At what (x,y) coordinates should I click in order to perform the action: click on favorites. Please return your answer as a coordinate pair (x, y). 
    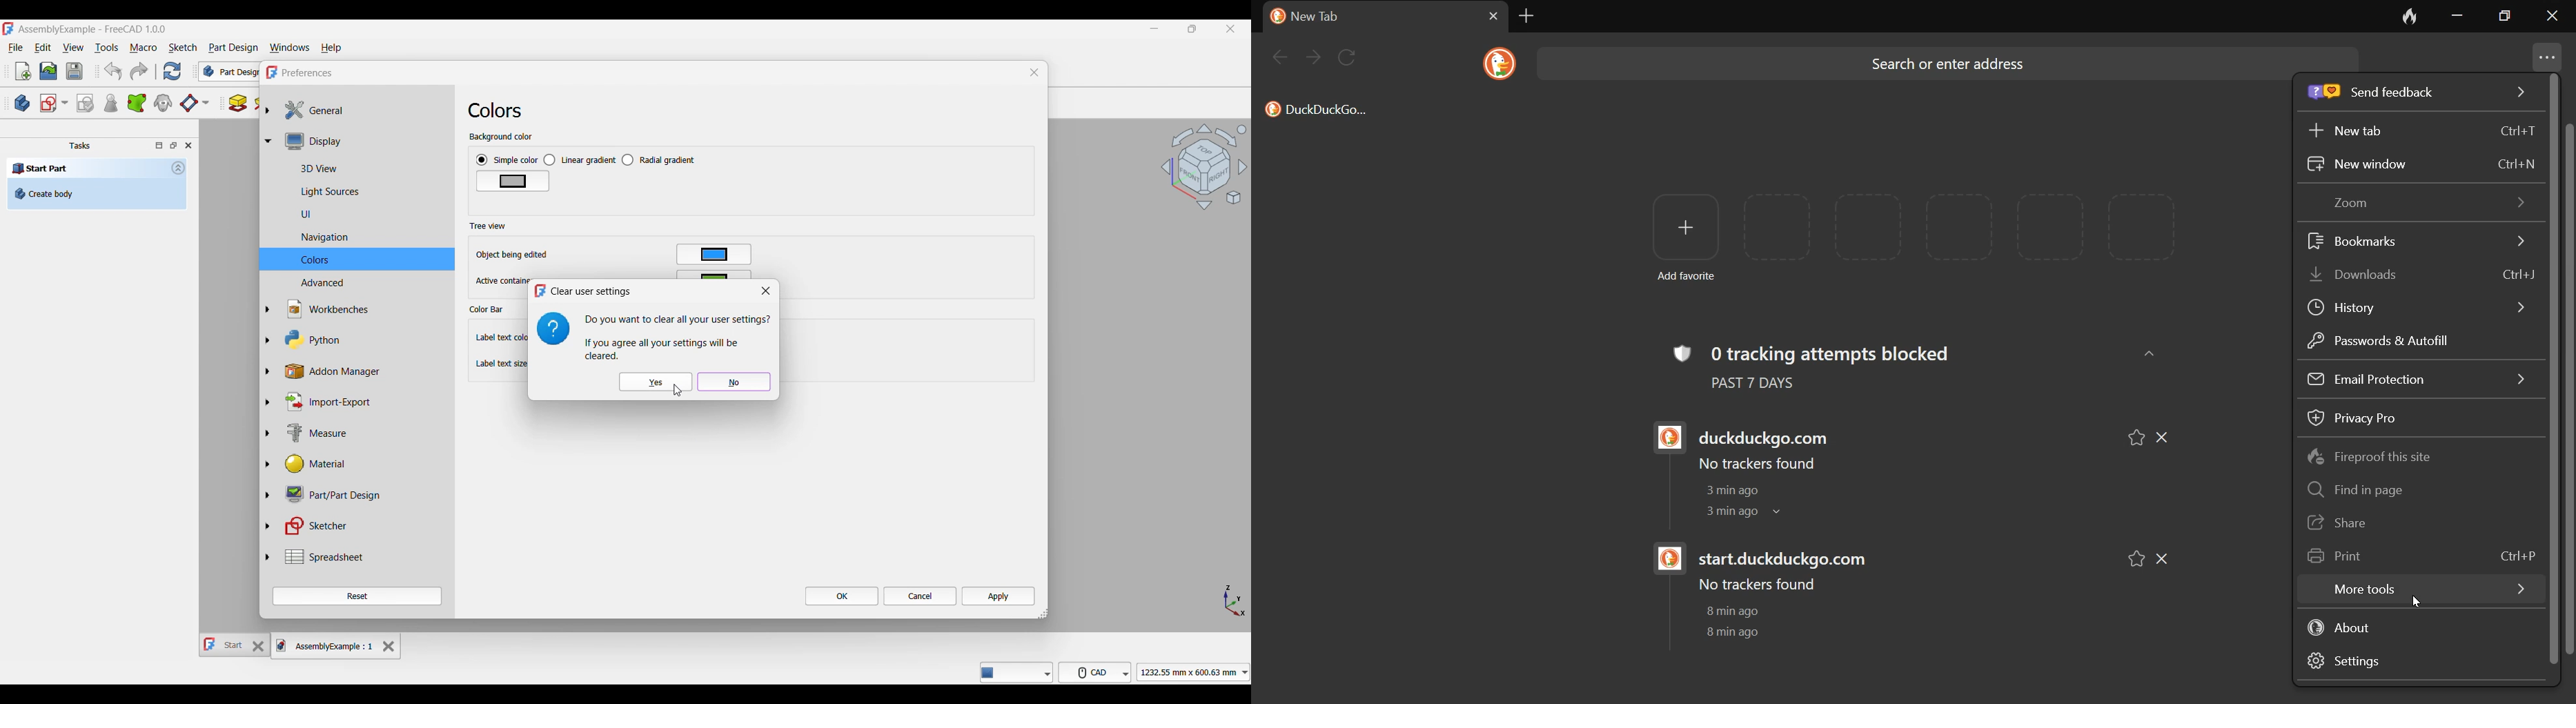
    Looking at the image, I should click on (2131, 557).